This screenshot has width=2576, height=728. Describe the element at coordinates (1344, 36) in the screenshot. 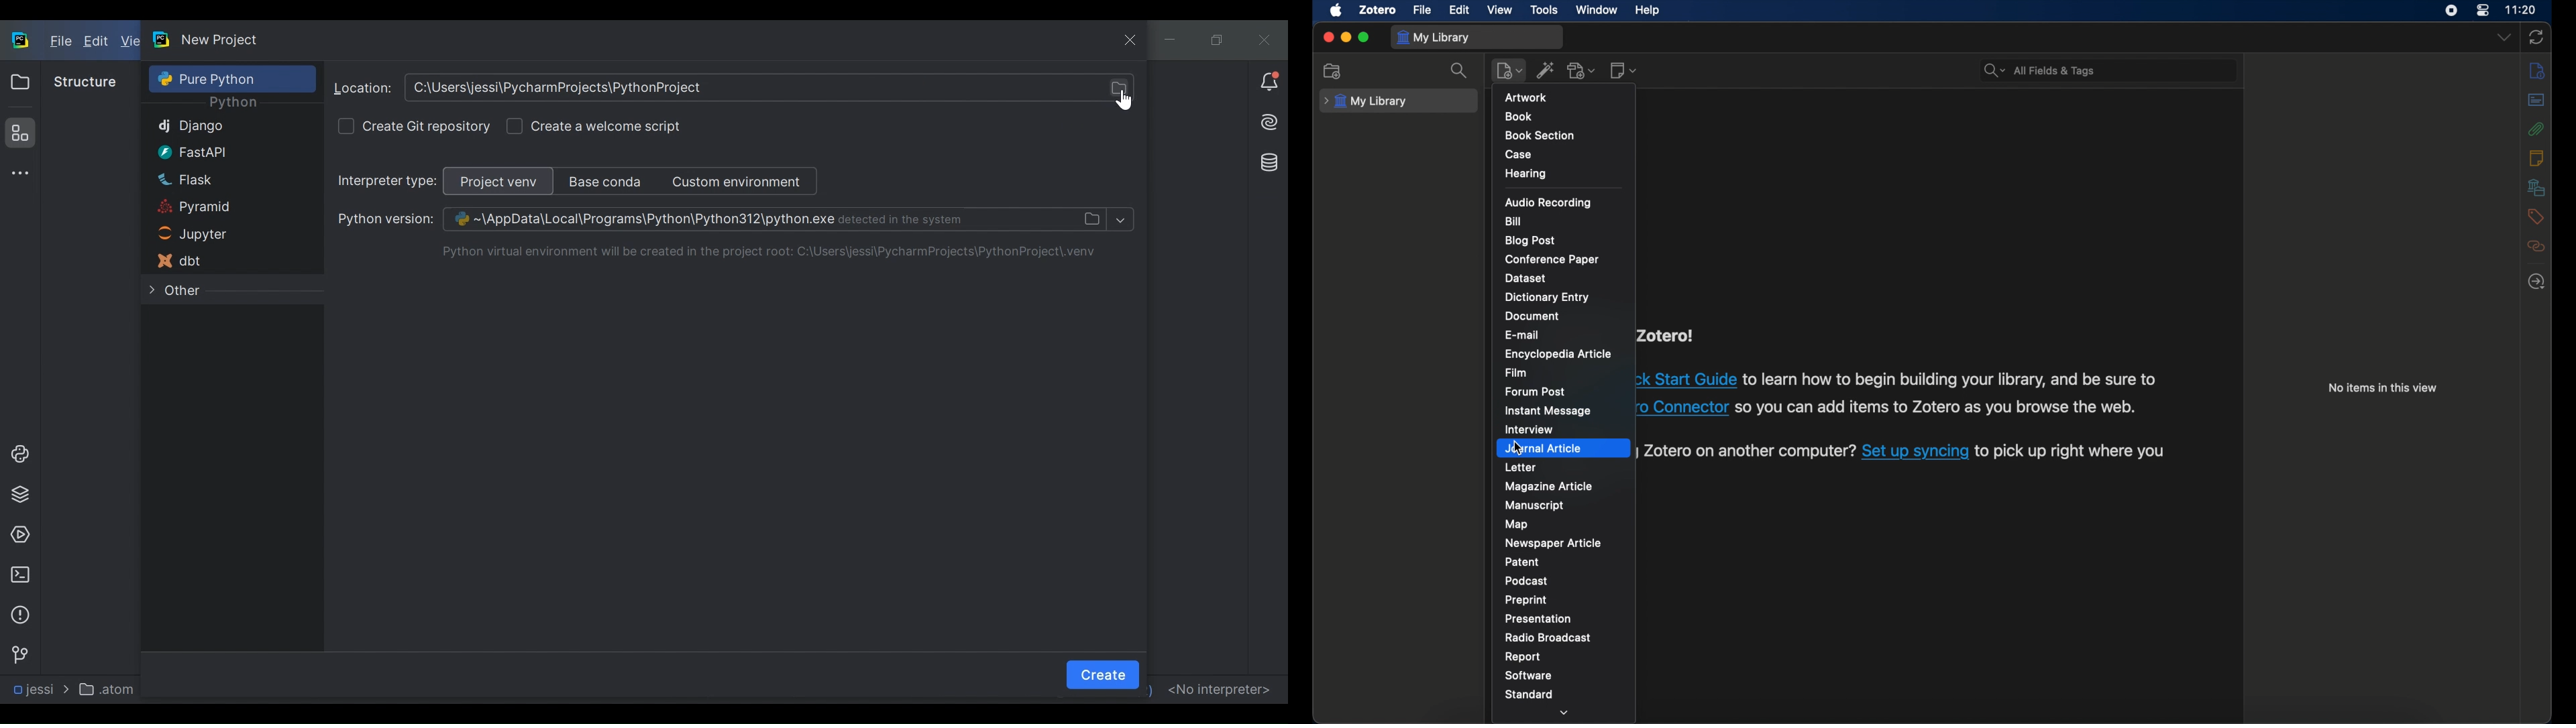

I see `minimize` at that location.